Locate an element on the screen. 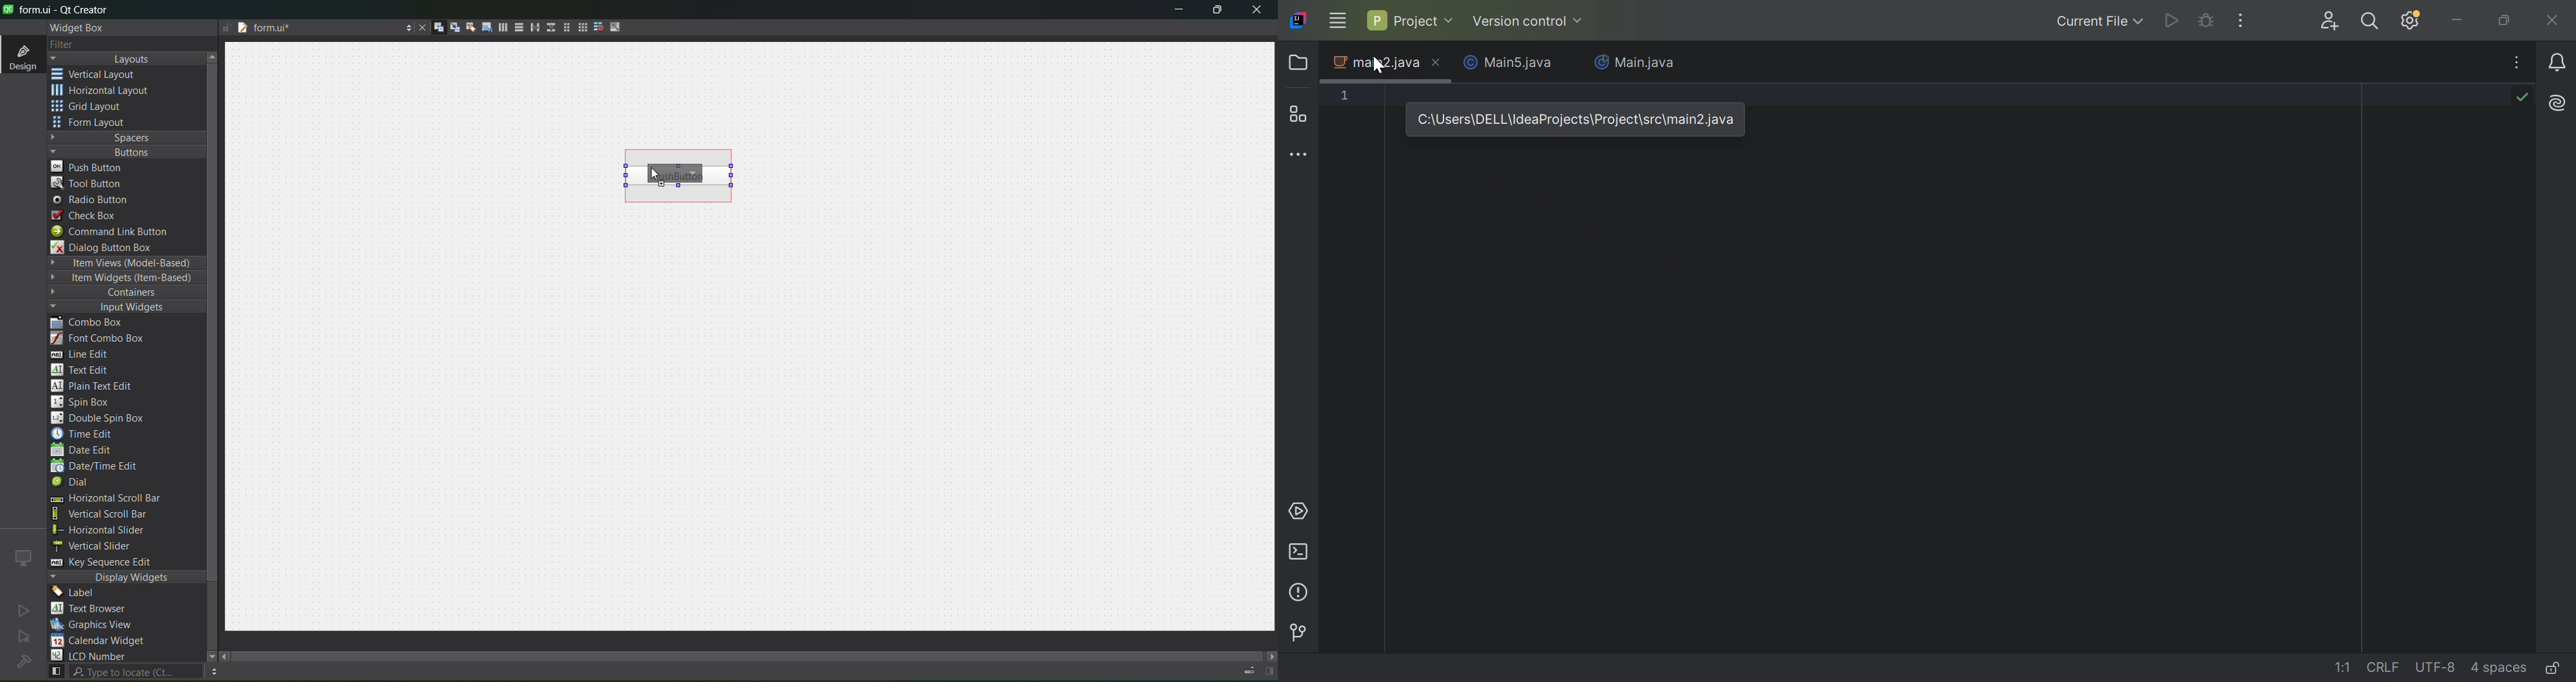 The width and height of the screenshot is (2576, 700). layout vertically is located at coordinates (515, 27).